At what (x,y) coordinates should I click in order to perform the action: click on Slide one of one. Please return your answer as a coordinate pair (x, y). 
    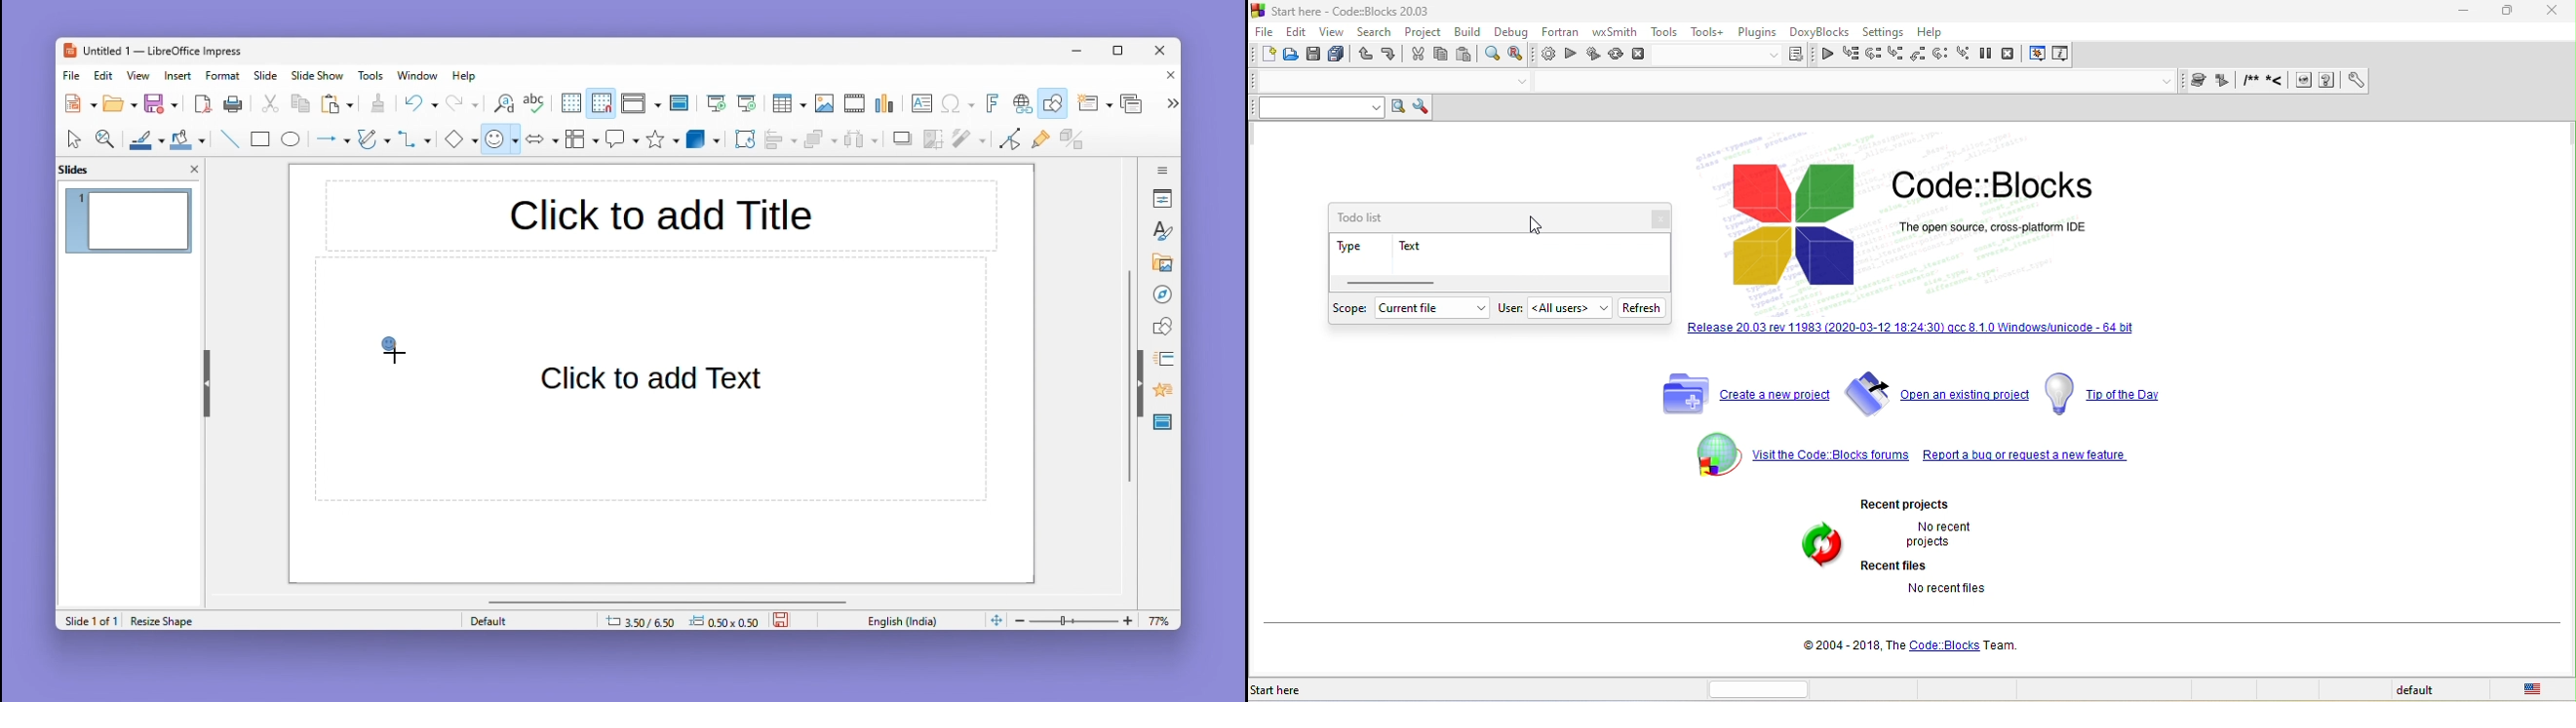
    Looking at the image, I should click on (89, 621).